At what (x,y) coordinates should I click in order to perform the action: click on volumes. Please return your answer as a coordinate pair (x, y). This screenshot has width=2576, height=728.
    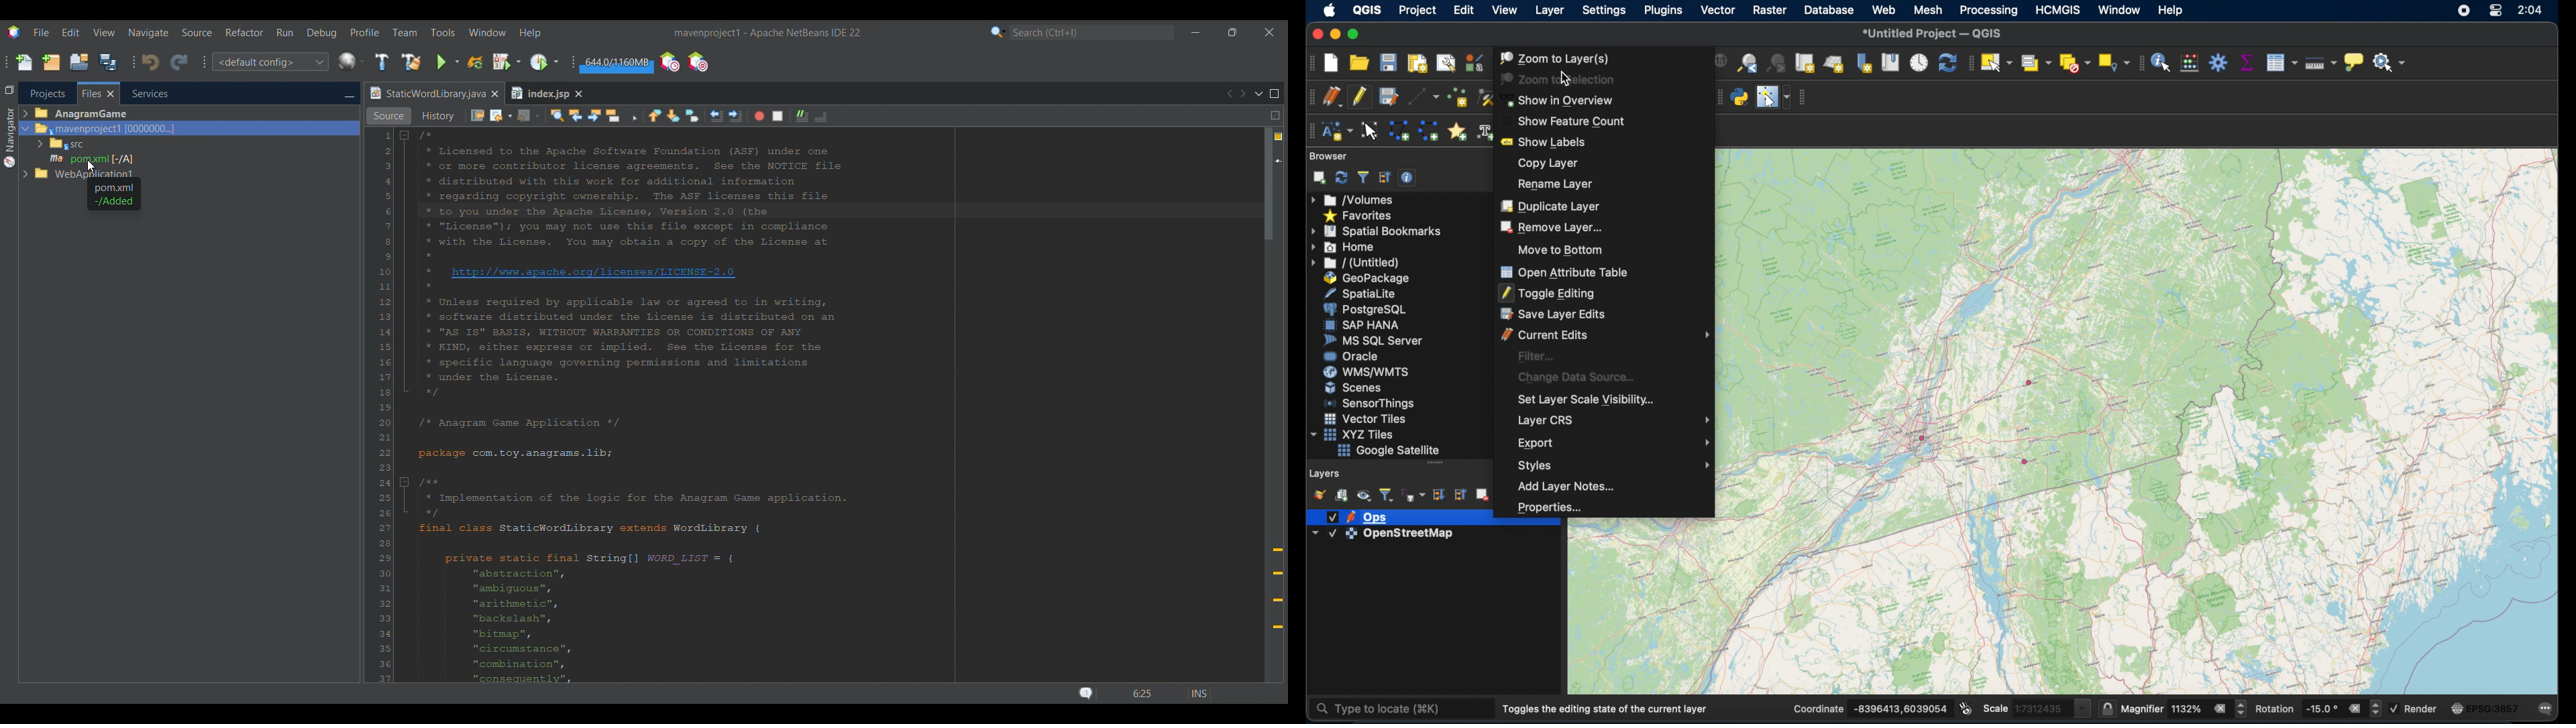
    Looking at the image, I should click on (1352, 198).